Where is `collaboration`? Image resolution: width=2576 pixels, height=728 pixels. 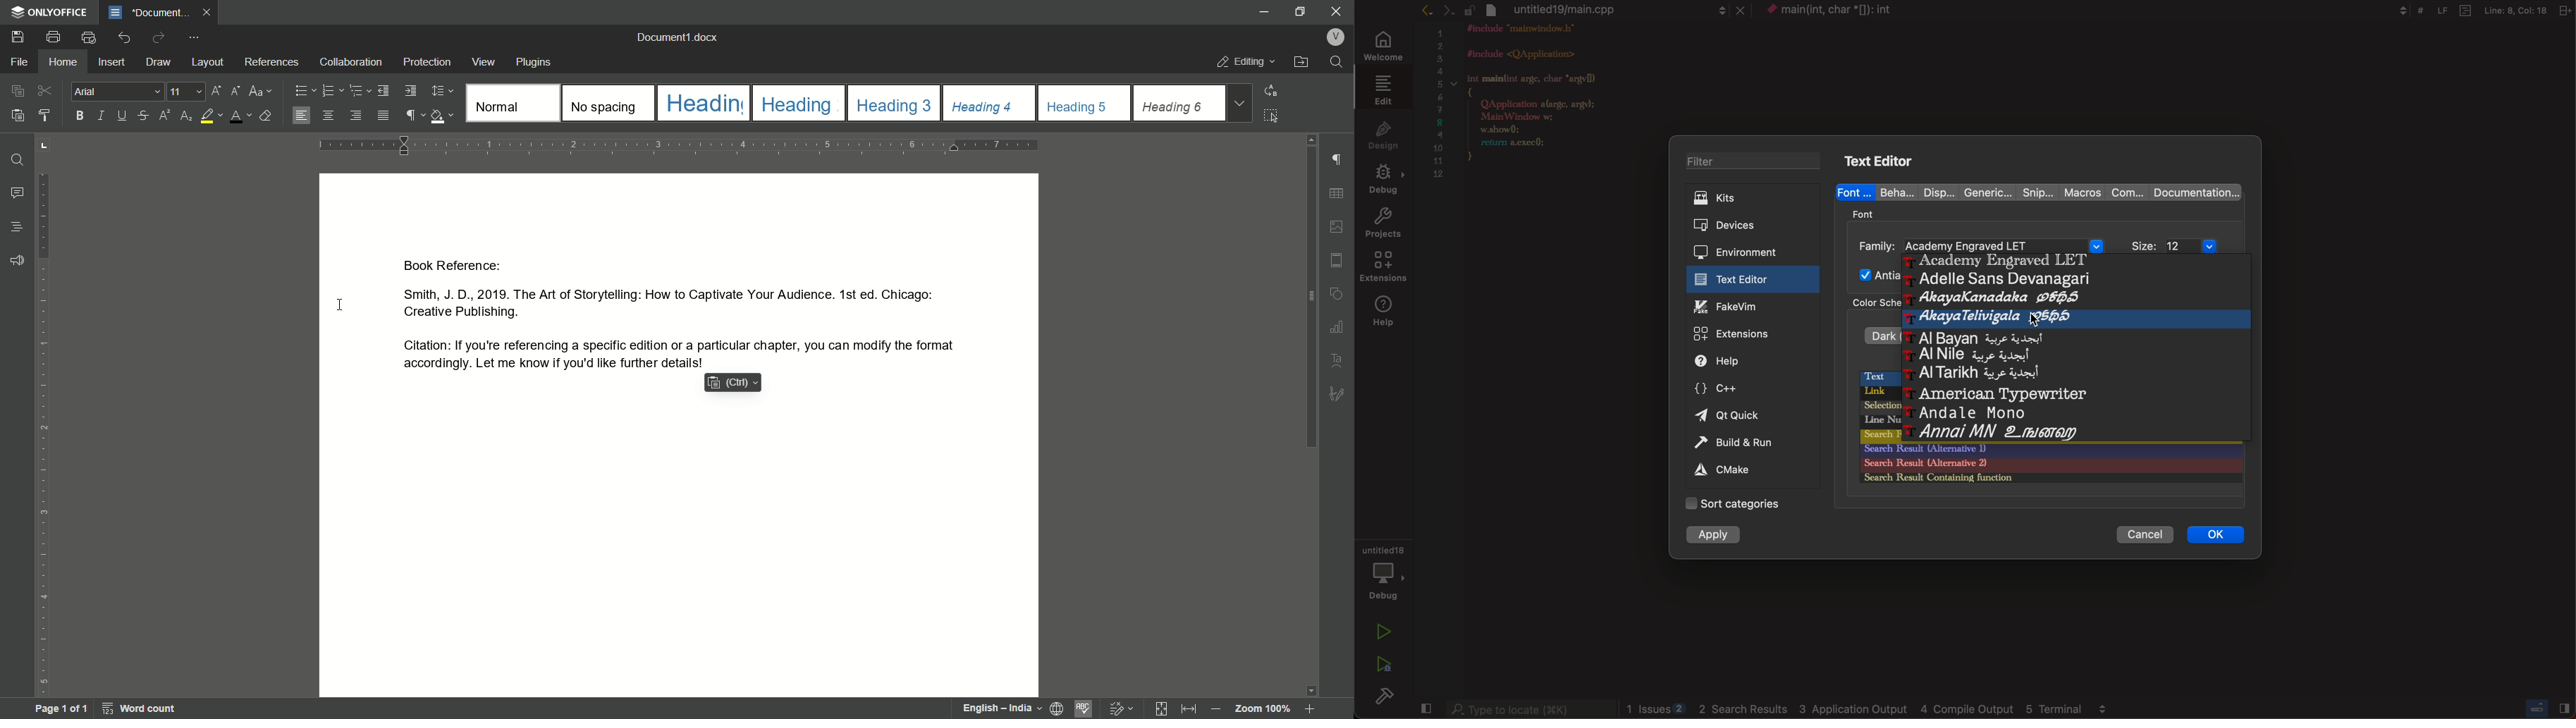 collaboration is located at coordinates (354, 62).